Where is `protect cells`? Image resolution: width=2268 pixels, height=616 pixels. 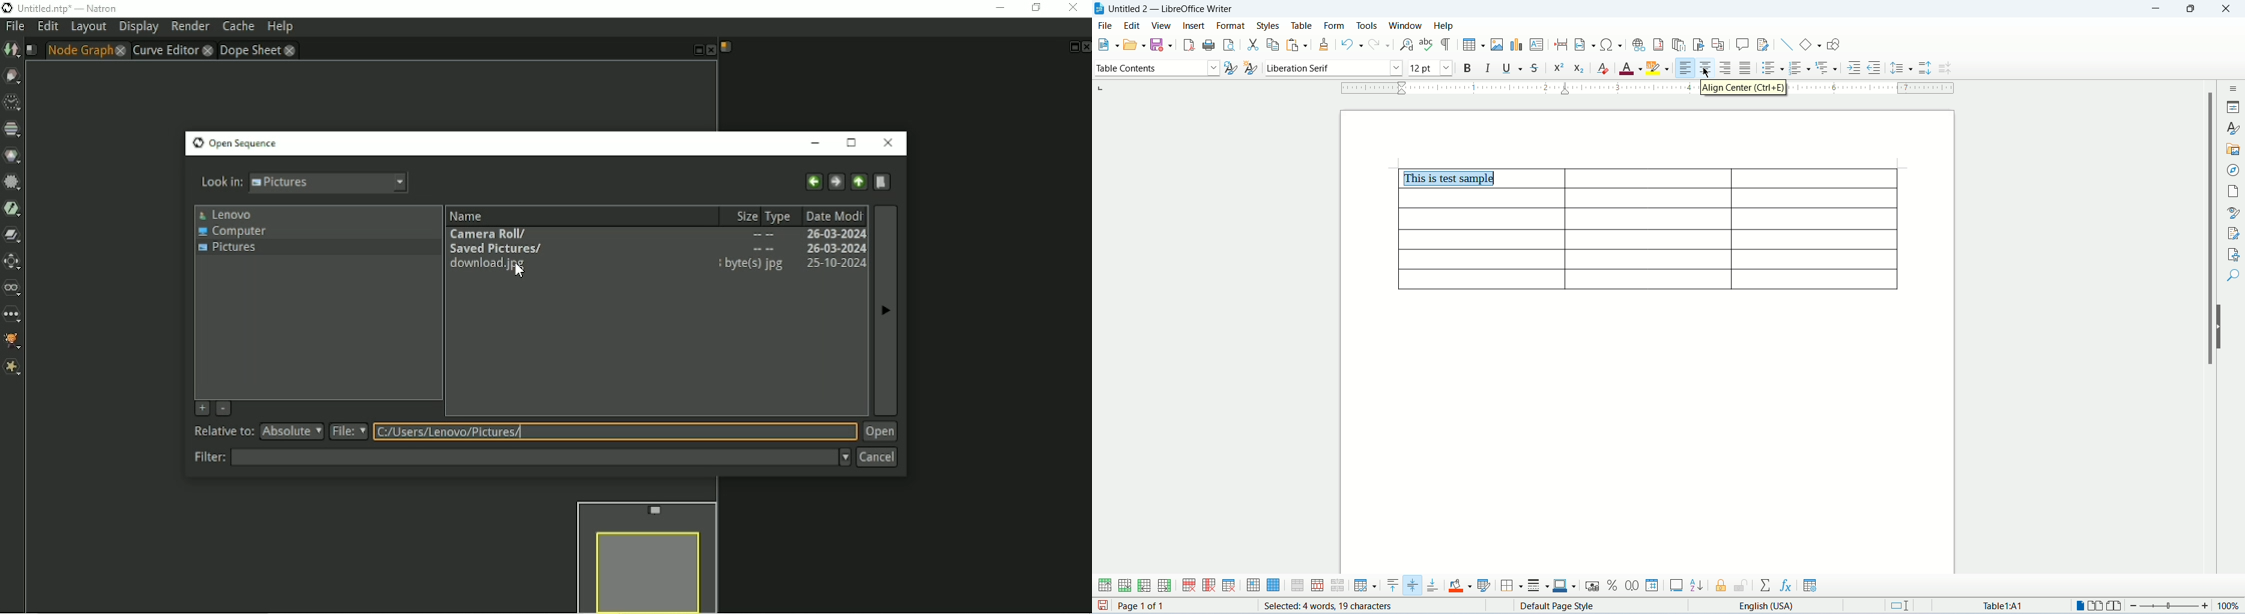 protect cells is located at coordinates (1723, 586).